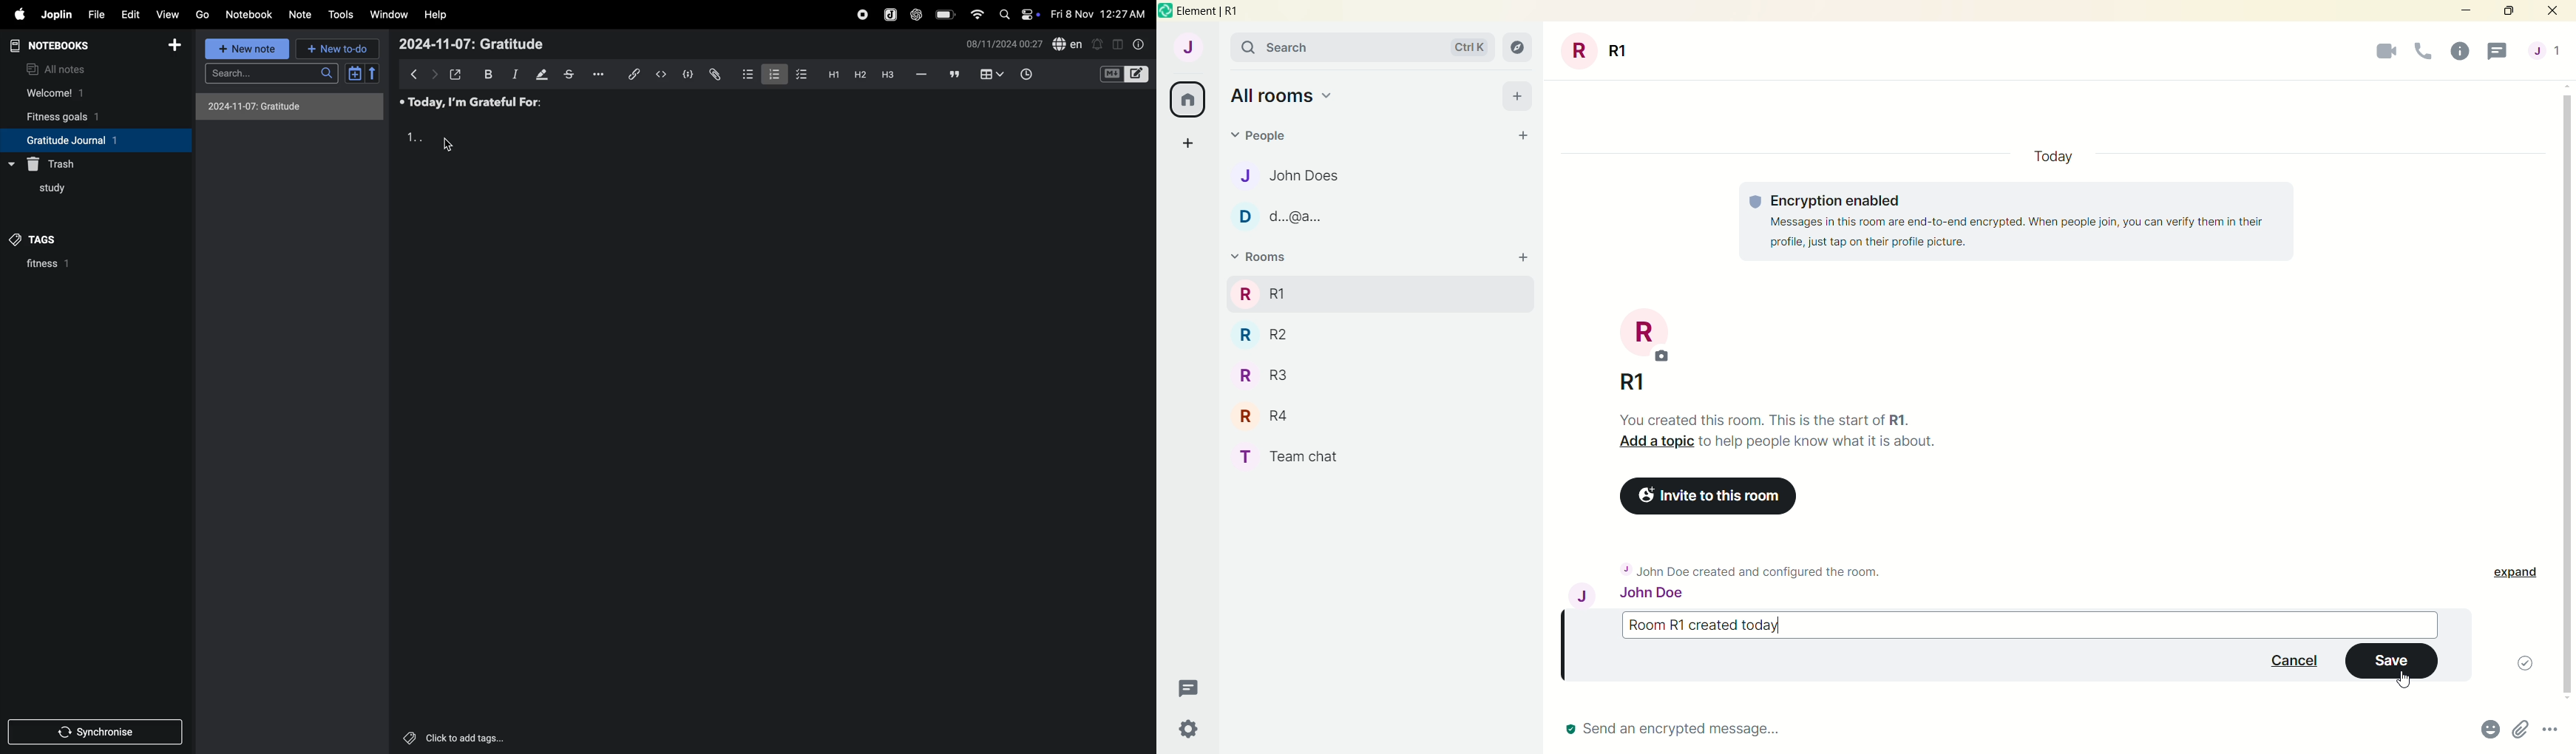  What do you see at coordinates (1221, 13) in the screenshot?
I see `element` at bounding box center [1221, 13].